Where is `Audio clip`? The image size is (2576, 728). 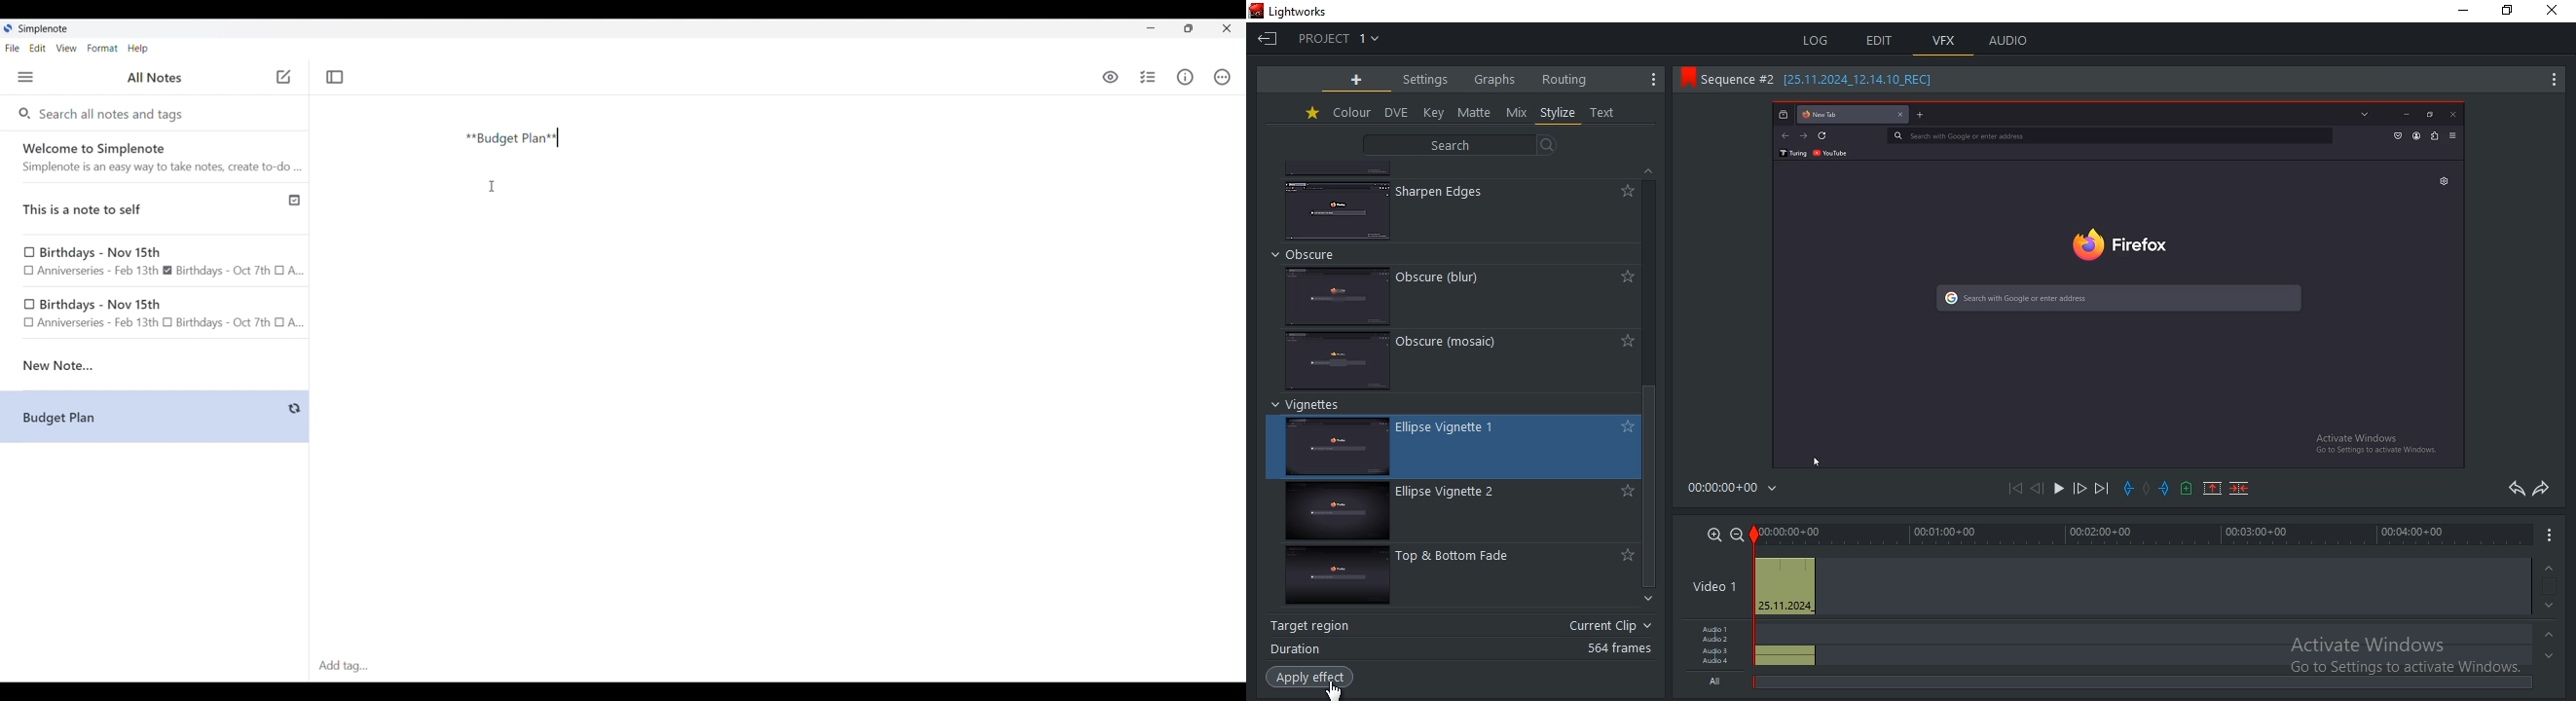 Audio clip is located at coordinates (1787, 663).